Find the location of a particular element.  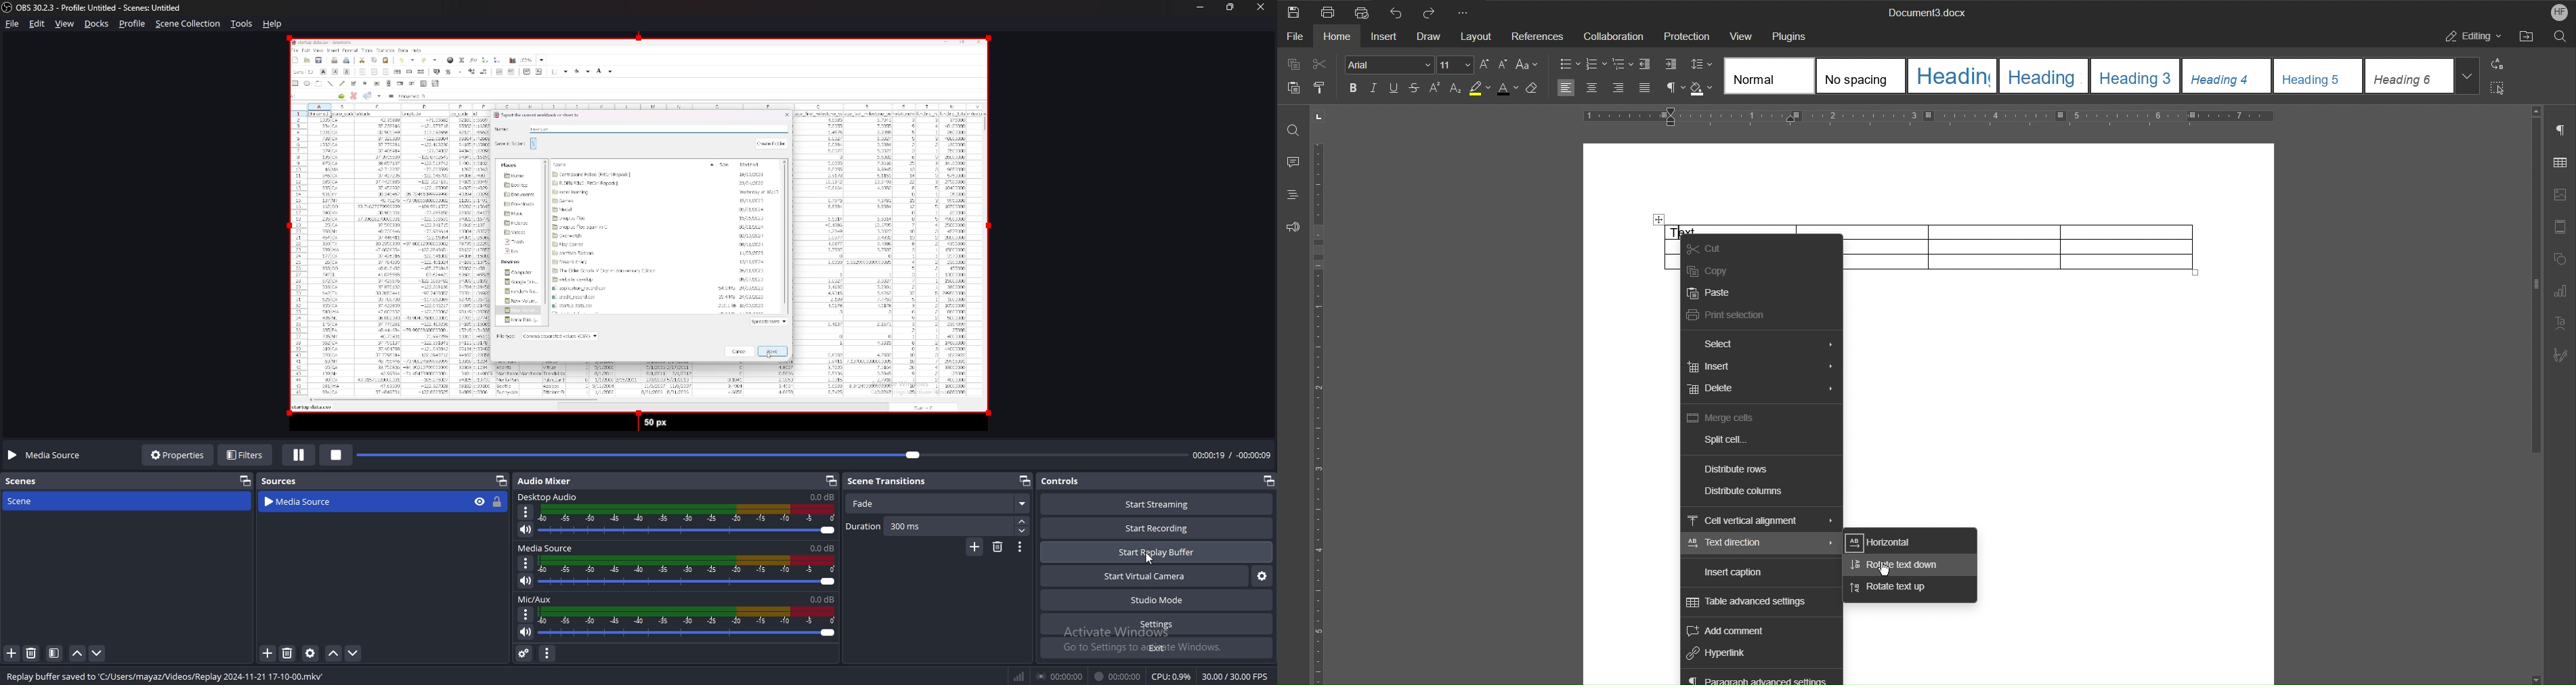

pause is located at coordinates (298, 456).